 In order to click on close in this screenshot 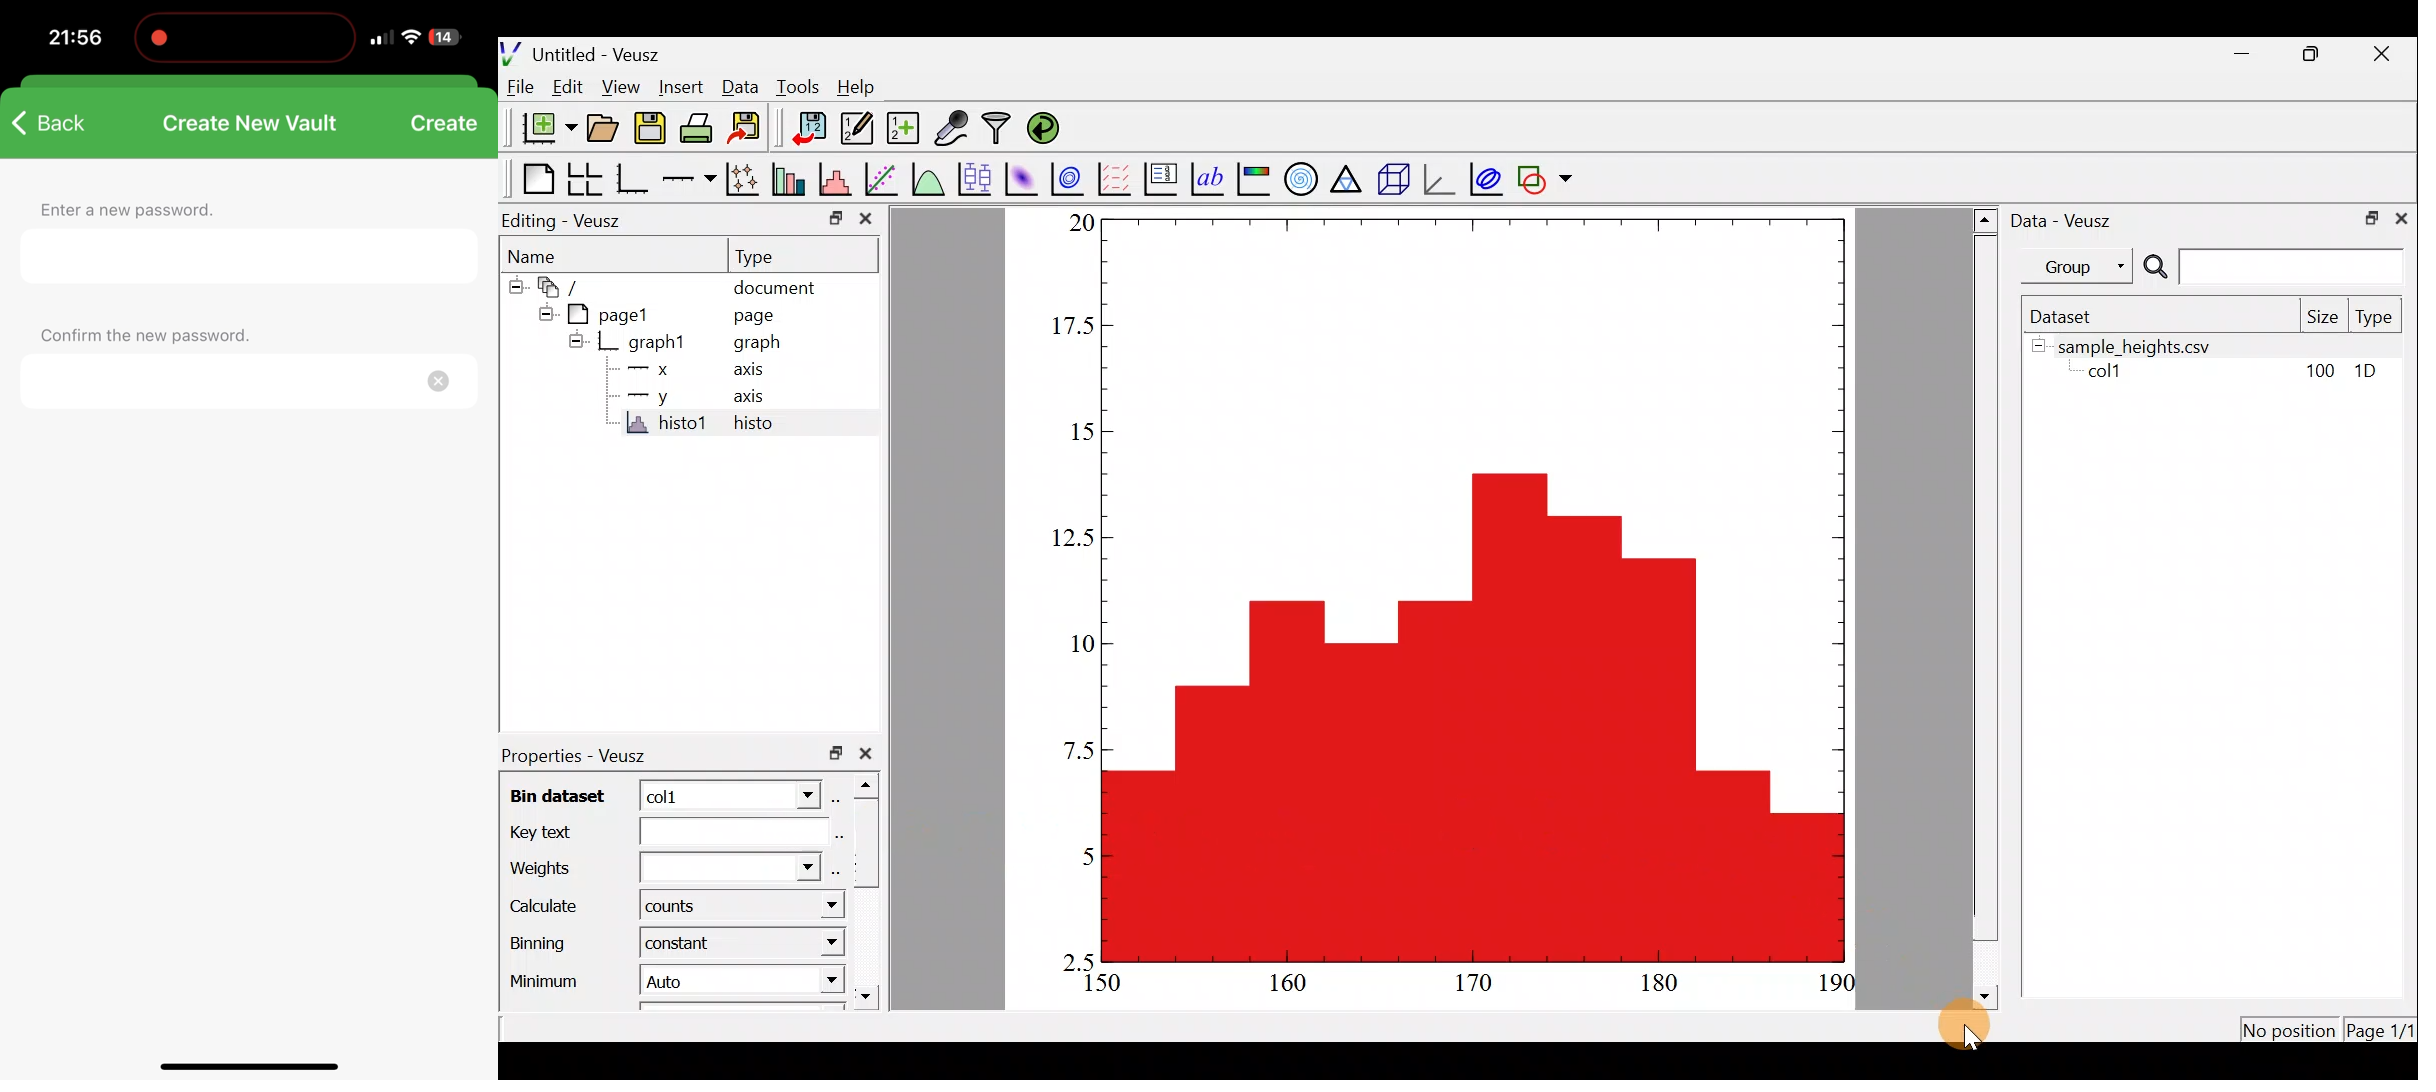, I will do `click(446, 380)`.